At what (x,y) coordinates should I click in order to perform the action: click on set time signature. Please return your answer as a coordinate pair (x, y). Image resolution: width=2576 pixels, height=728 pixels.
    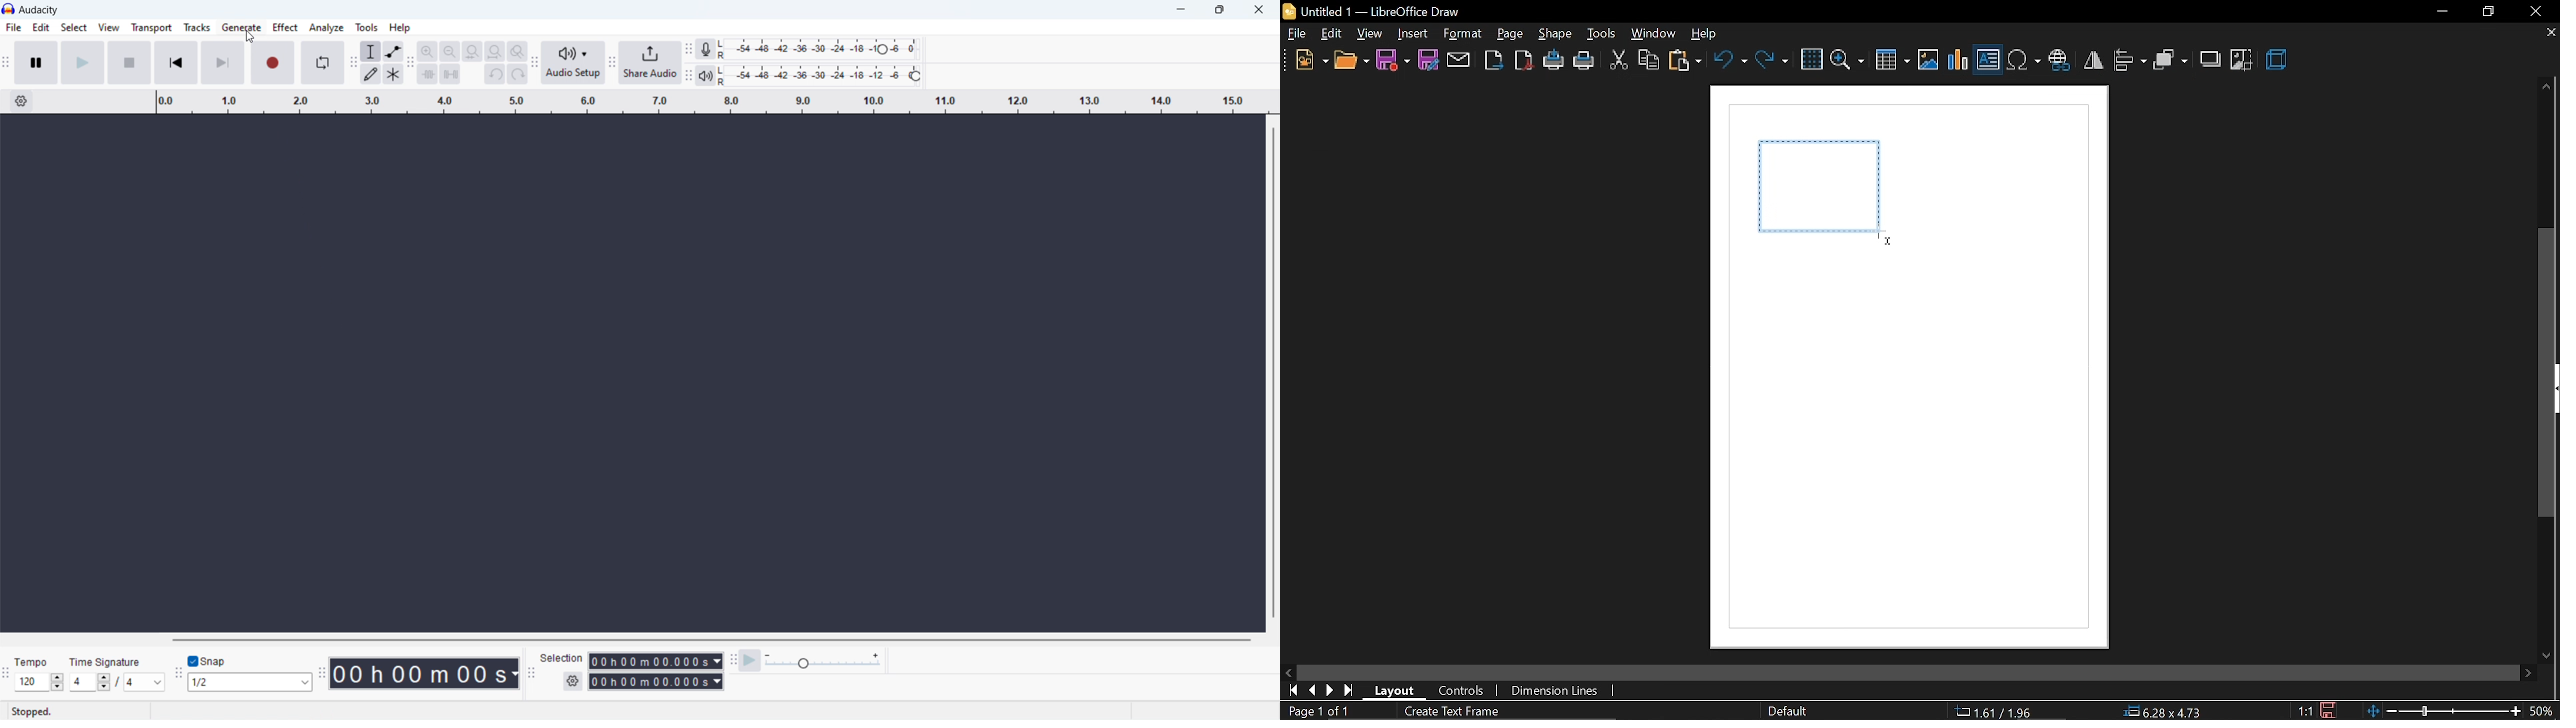
    Looking at the image, I should click on (117, 682).